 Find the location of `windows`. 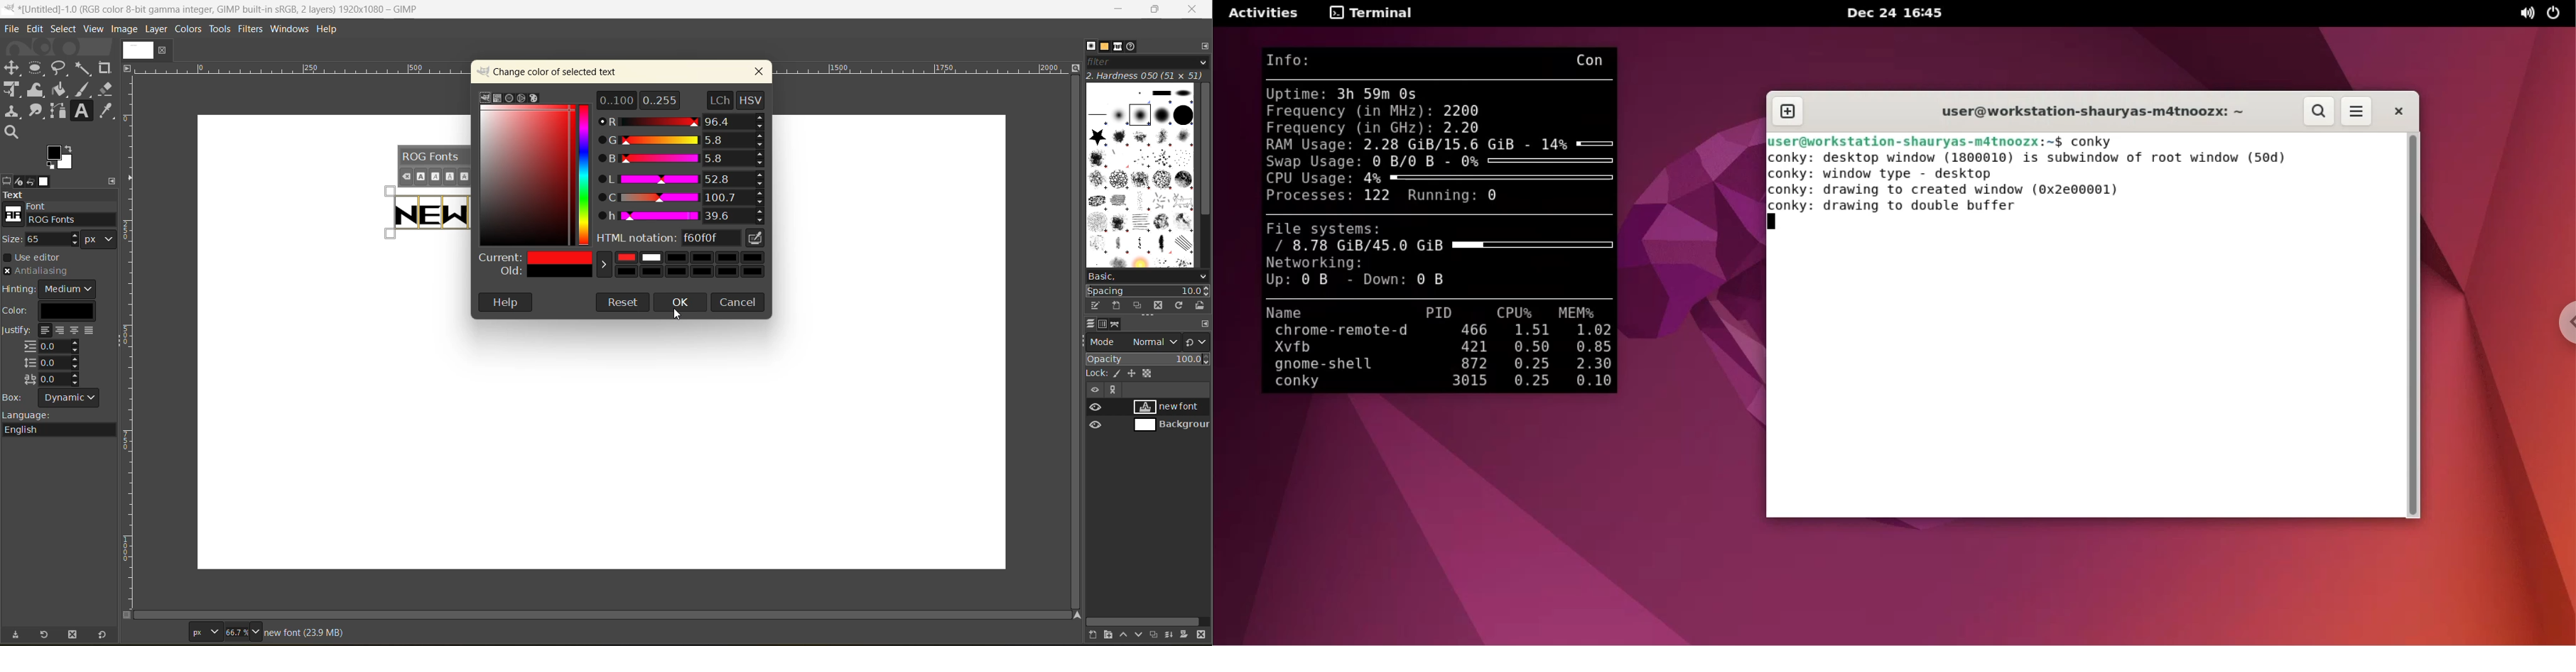

windows is located at coordinates (289, 30).